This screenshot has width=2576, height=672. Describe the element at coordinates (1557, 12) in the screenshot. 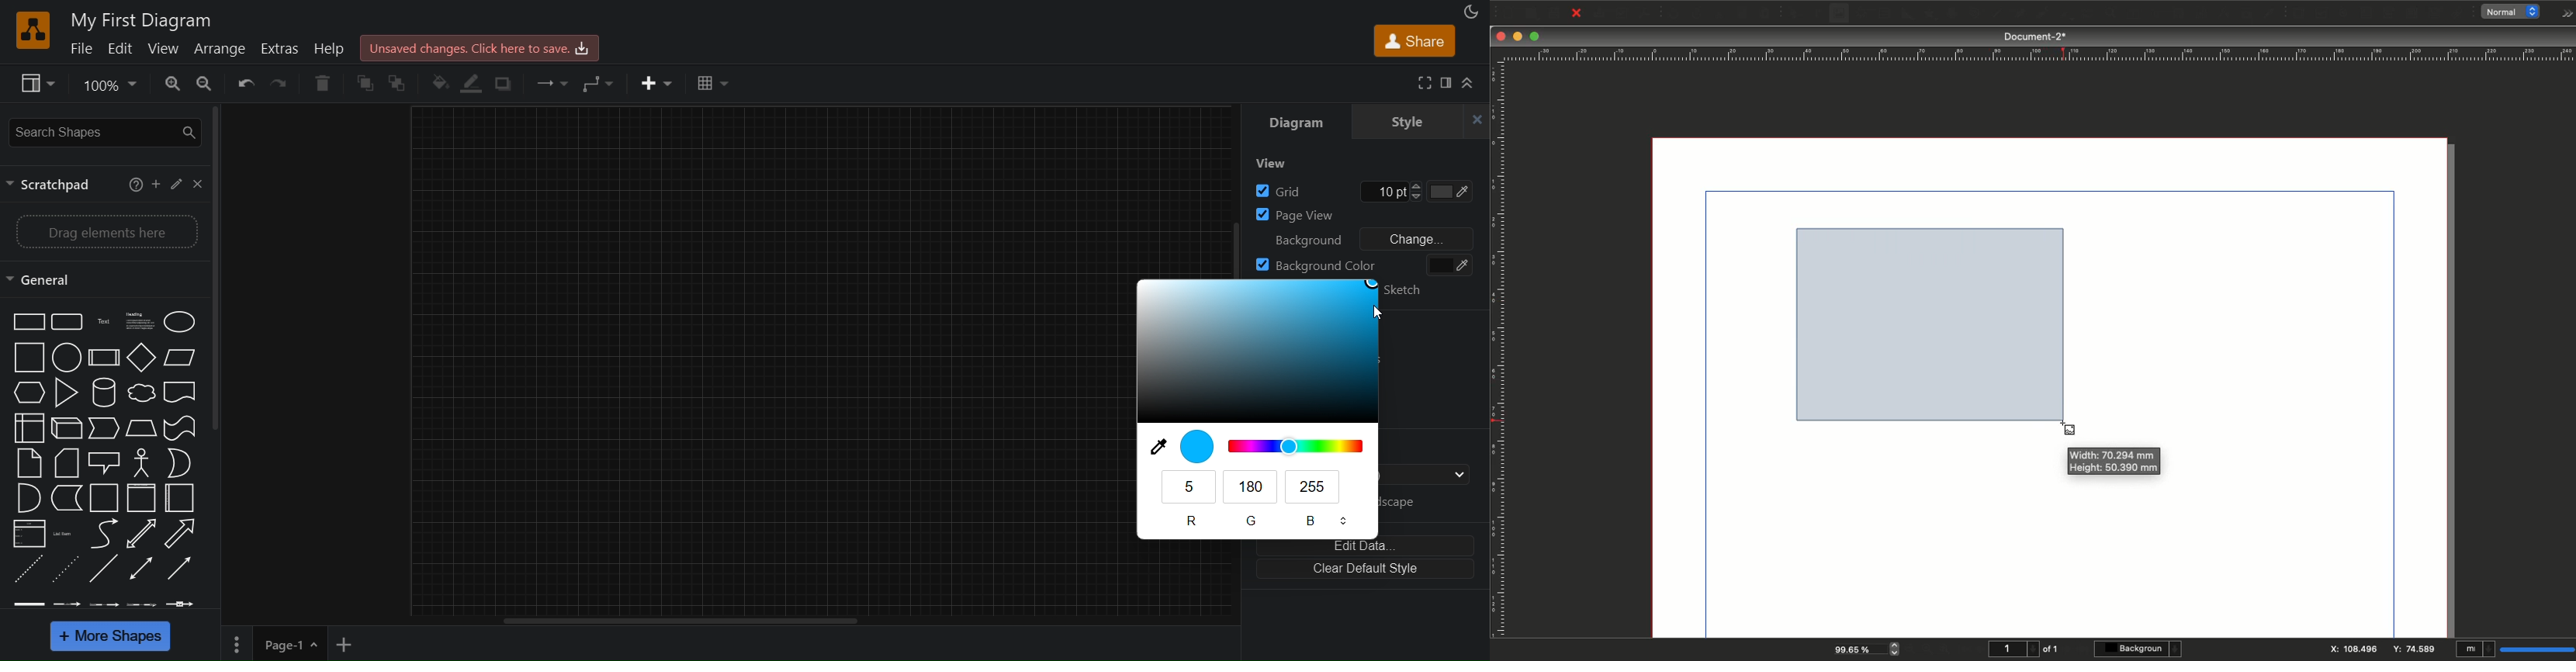

I see `Save` at that location.